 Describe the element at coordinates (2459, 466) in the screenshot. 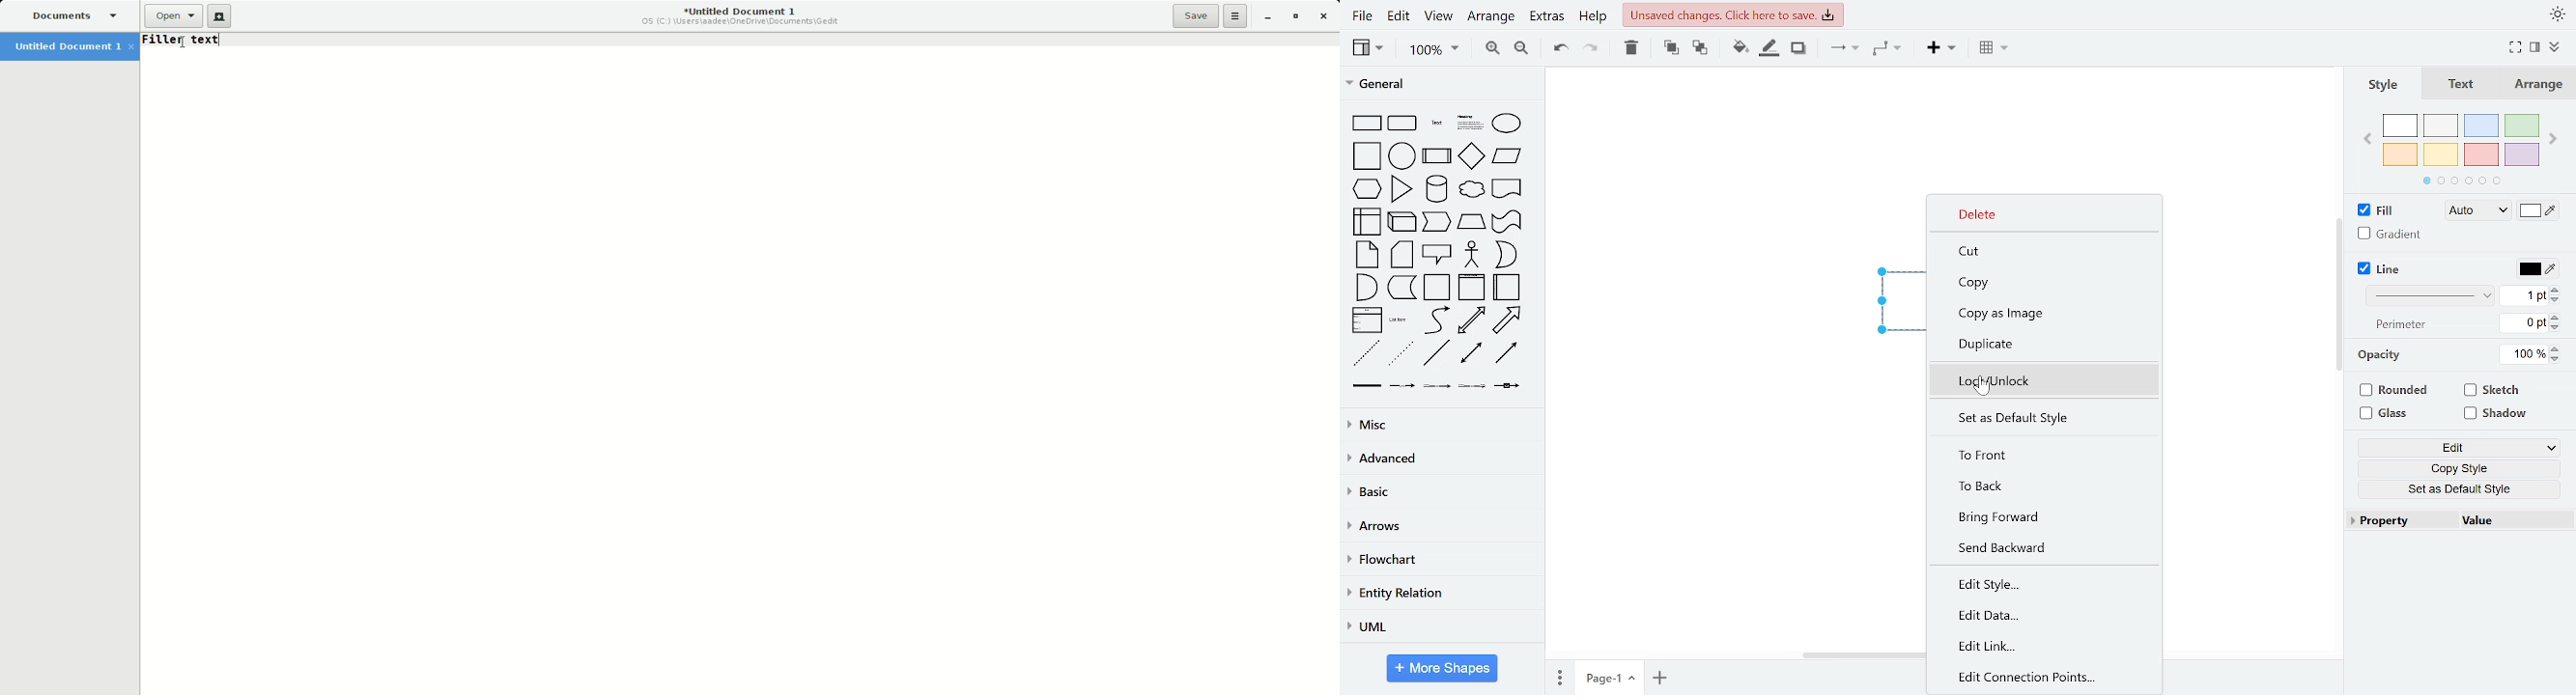

I see `copy style` at that location.